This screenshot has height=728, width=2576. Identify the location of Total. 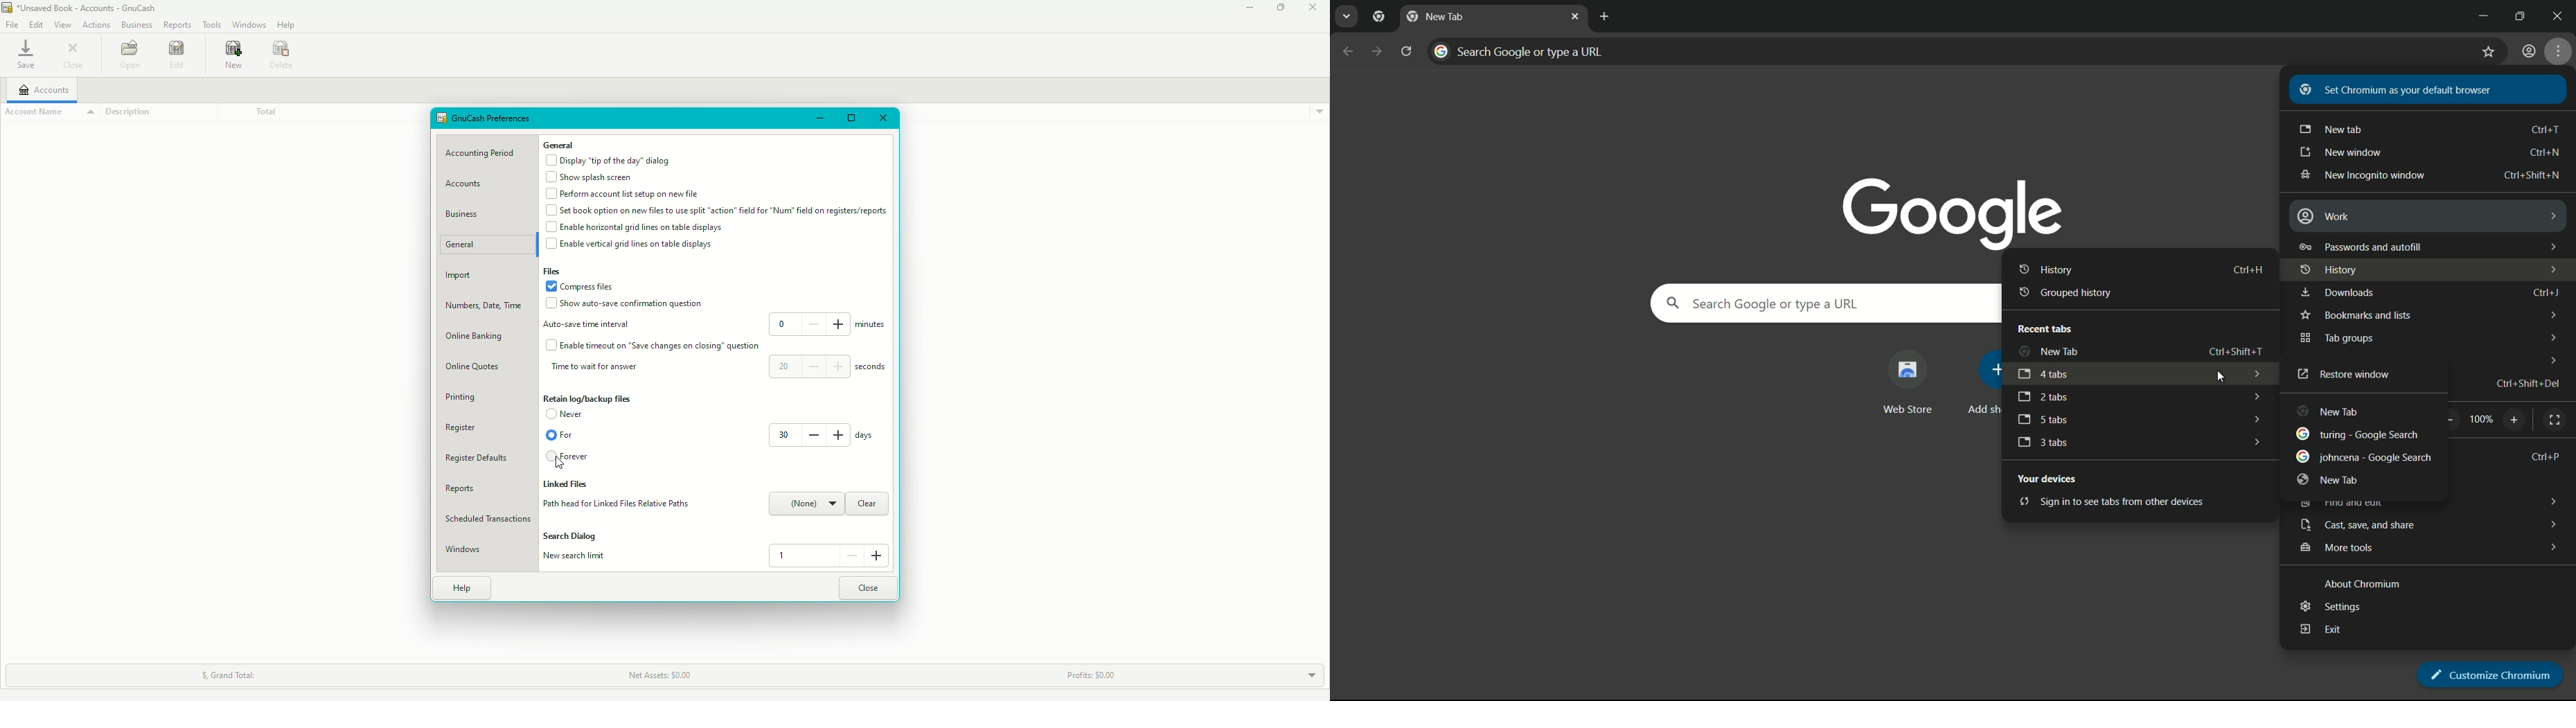
(245, 111).